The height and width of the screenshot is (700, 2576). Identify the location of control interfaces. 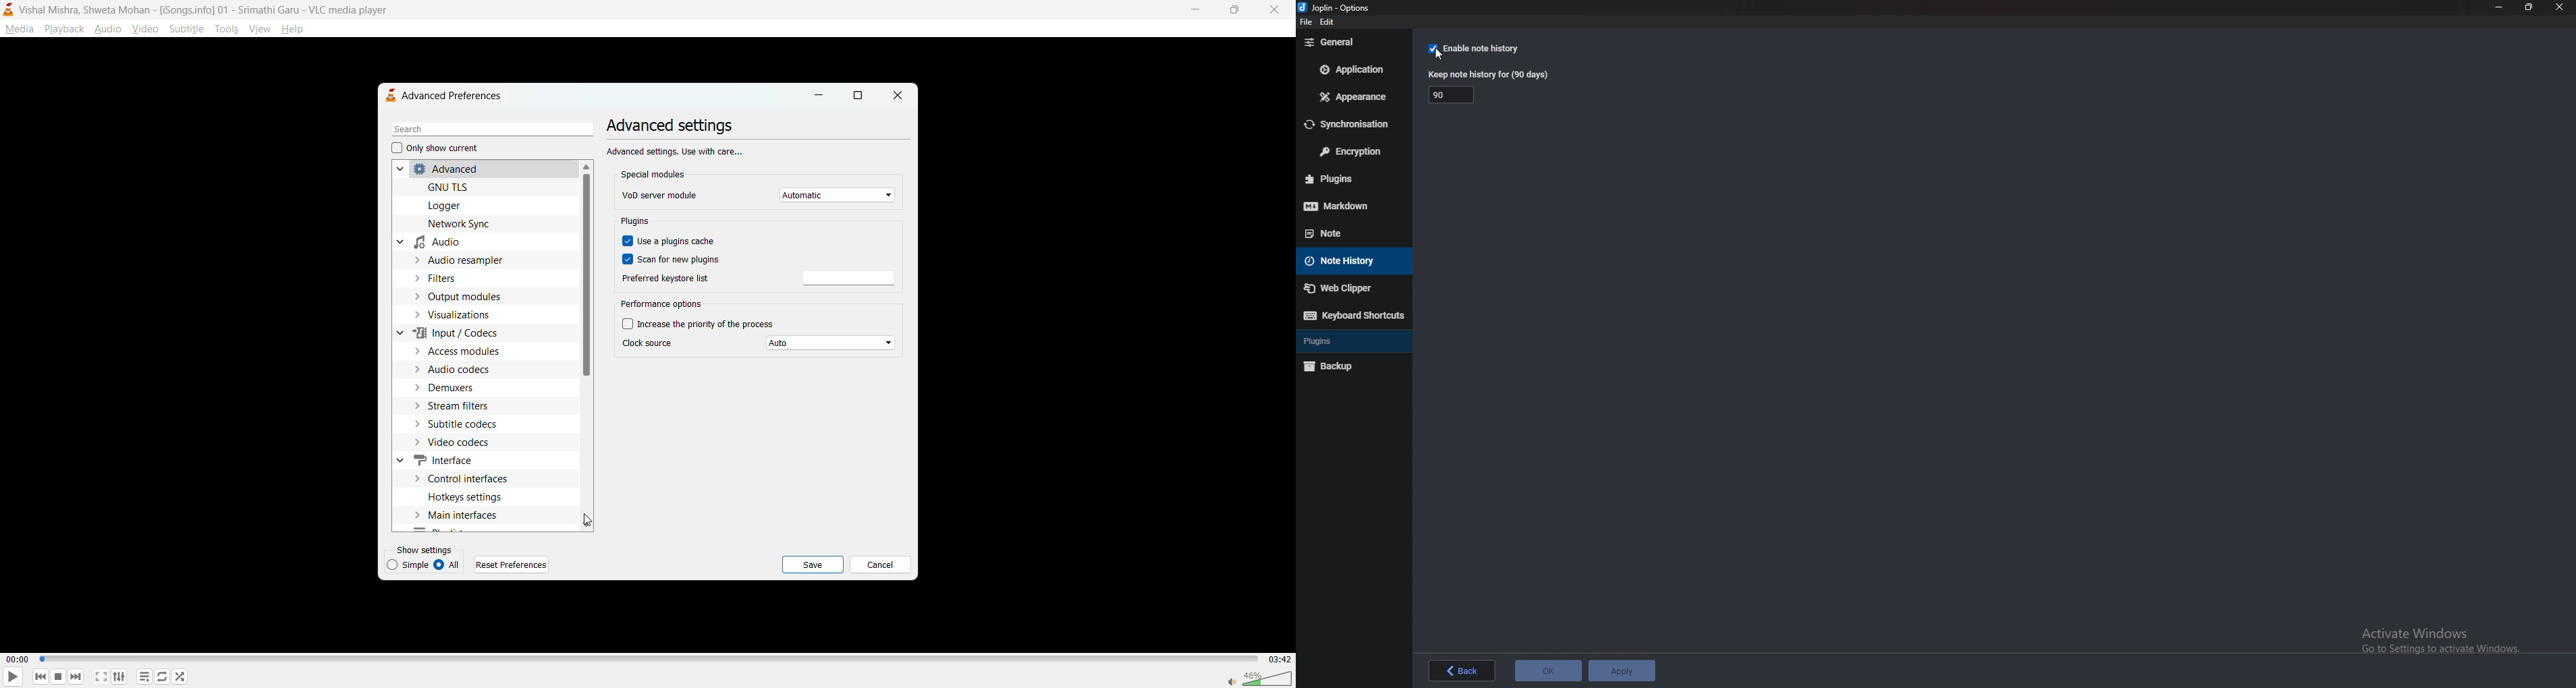
(473, 477).